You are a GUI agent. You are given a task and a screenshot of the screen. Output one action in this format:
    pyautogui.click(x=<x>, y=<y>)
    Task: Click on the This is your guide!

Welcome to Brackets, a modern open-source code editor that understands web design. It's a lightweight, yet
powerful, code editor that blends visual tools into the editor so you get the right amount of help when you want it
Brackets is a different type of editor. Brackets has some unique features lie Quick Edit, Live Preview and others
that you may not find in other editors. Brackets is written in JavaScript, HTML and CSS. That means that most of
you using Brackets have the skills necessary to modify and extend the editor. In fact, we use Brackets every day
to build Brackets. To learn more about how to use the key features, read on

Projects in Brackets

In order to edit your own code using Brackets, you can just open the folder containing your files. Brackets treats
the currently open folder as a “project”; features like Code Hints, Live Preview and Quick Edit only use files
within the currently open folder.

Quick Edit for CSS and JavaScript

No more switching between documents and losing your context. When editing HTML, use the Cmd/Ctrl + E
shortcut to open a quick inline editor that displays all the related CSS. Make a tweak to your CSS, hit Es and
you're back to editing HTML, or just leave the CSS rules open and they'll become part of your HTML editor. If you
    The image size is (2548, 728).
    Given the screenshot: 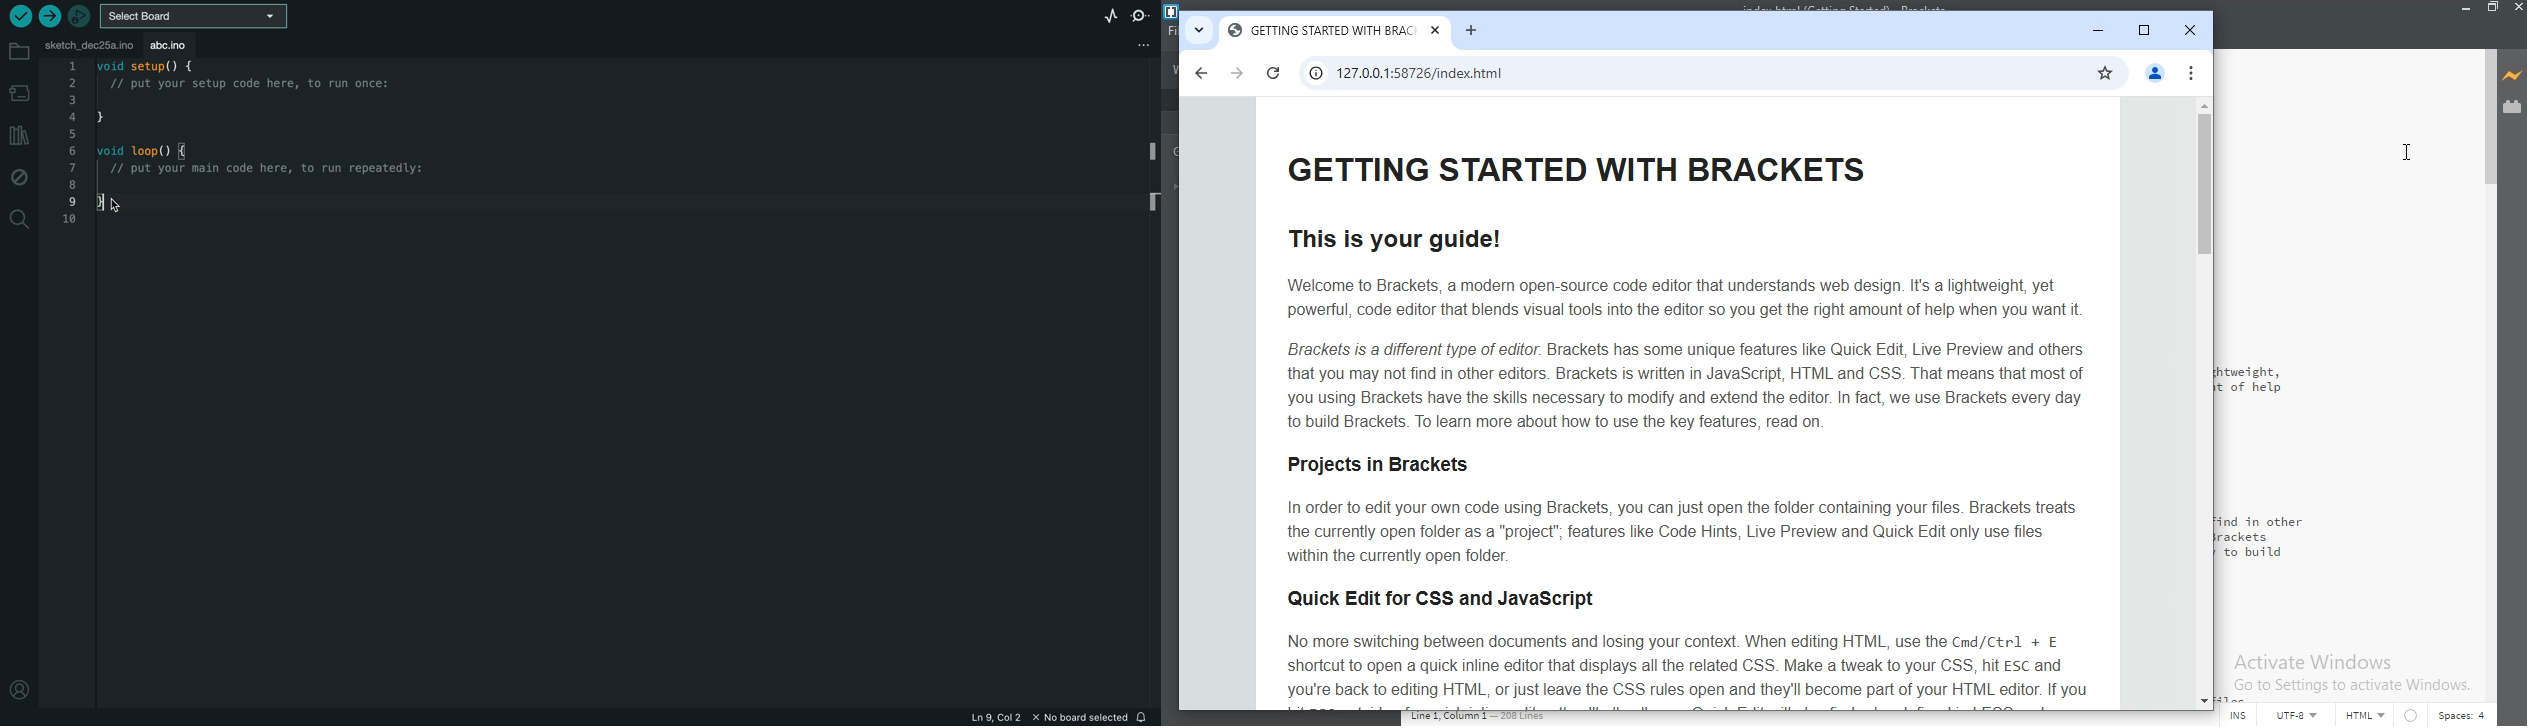 What is the action you would take?
    pyautogui.click(x=1684, y=423)
    